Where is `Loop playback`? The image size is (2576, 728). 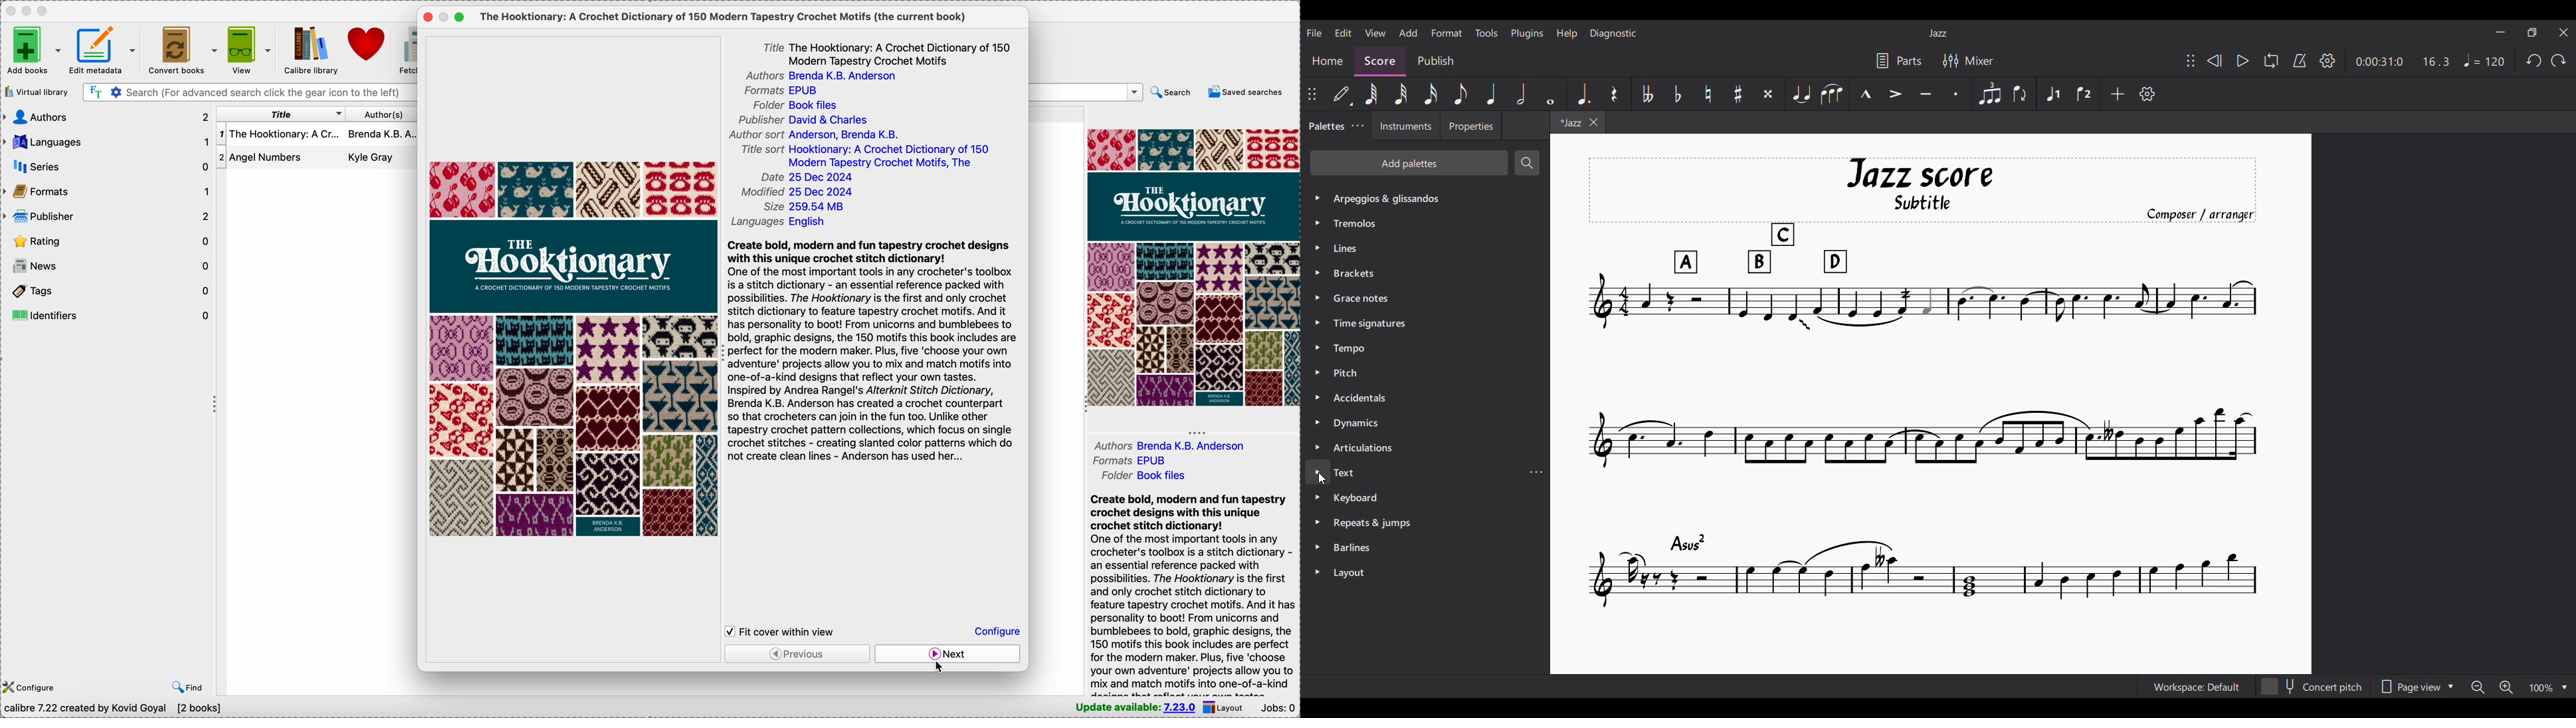
Loop playback is located at coordinates (2272, 60).